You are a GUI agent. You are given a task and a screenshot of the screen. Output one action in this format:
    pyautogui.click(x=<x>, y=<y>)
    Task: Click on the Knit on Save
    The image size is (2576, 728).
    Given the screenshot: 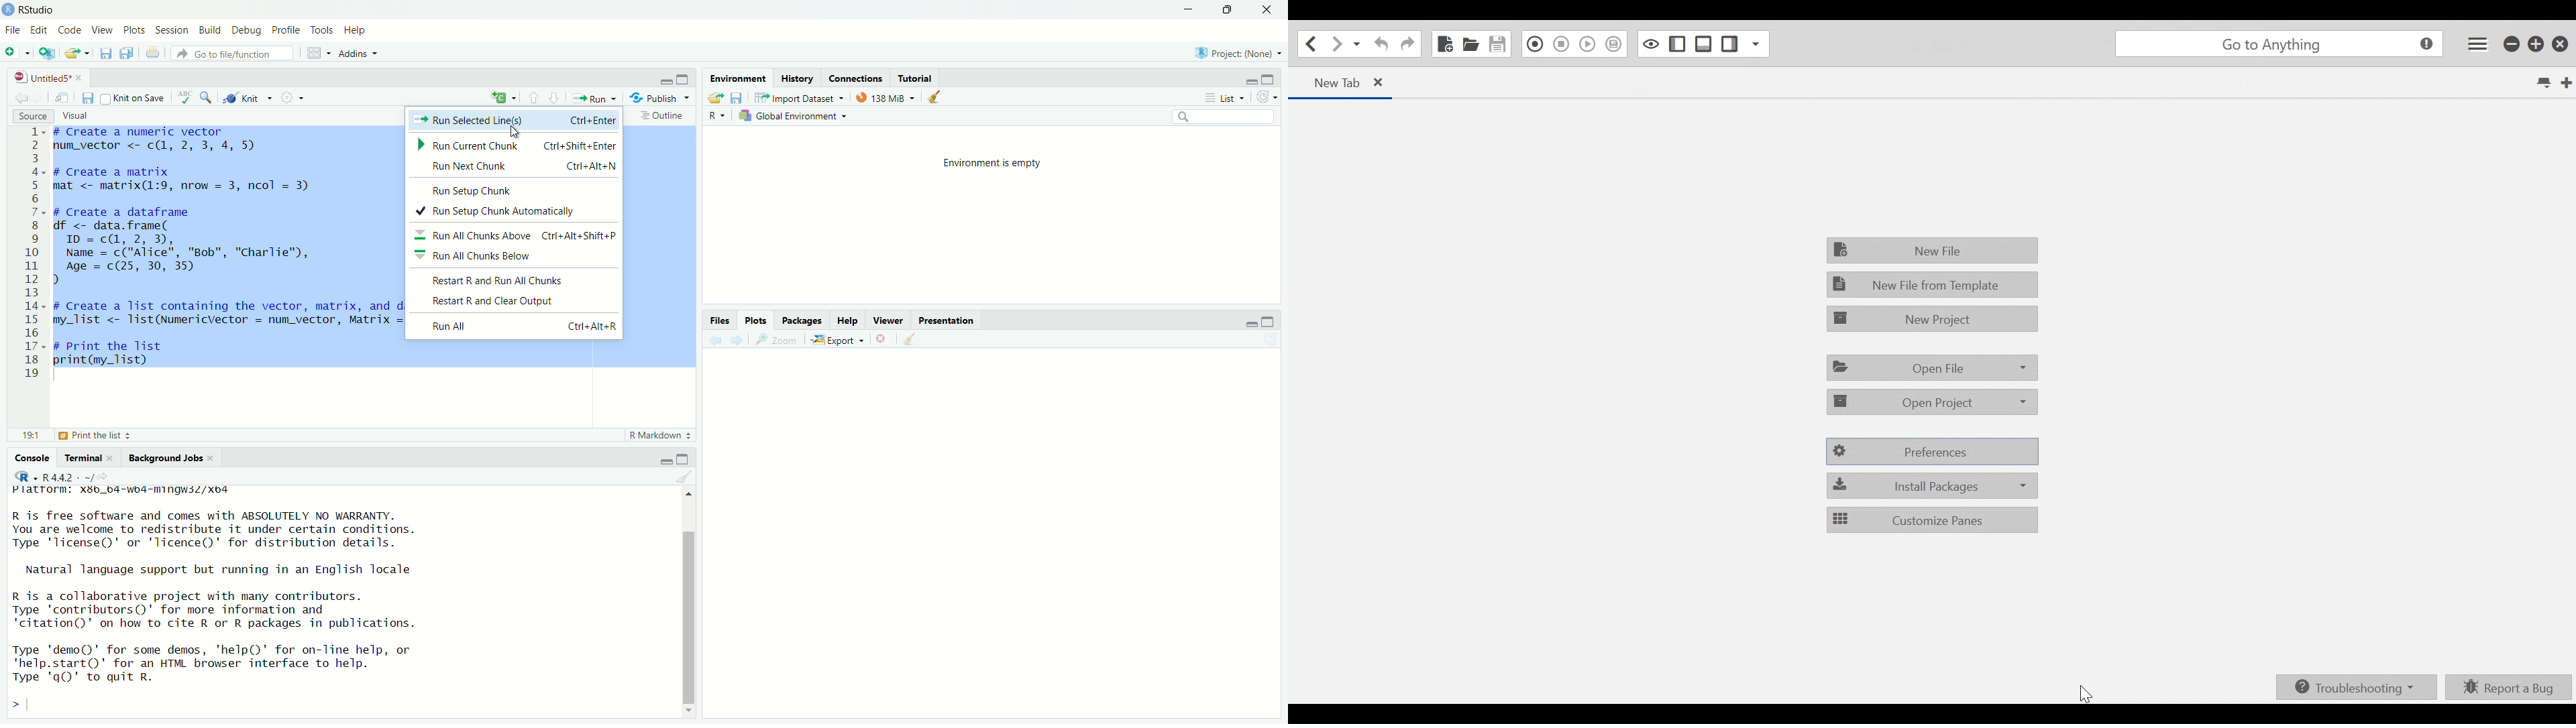 What is the action you would take?
    pyautogui.click(x=131, y=97)
    